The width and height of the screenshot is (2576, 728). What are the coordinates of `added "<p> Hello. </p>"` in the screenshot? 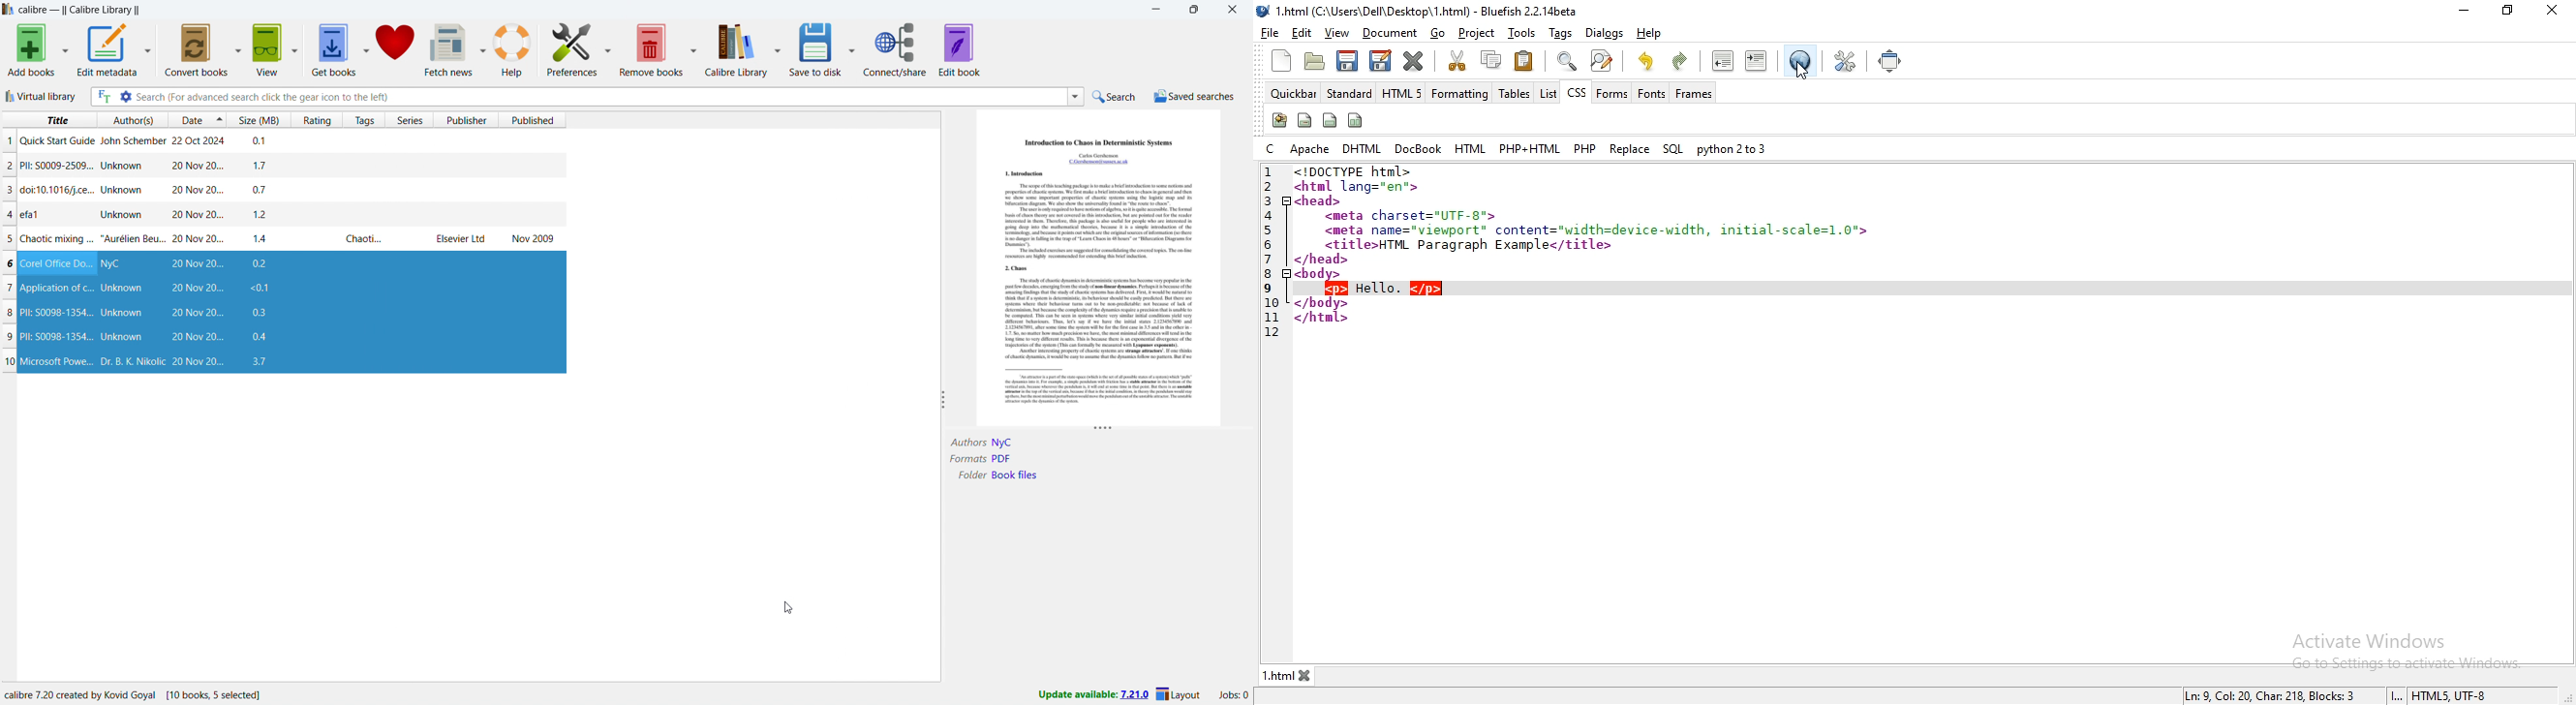 It's located at (1384, 289).